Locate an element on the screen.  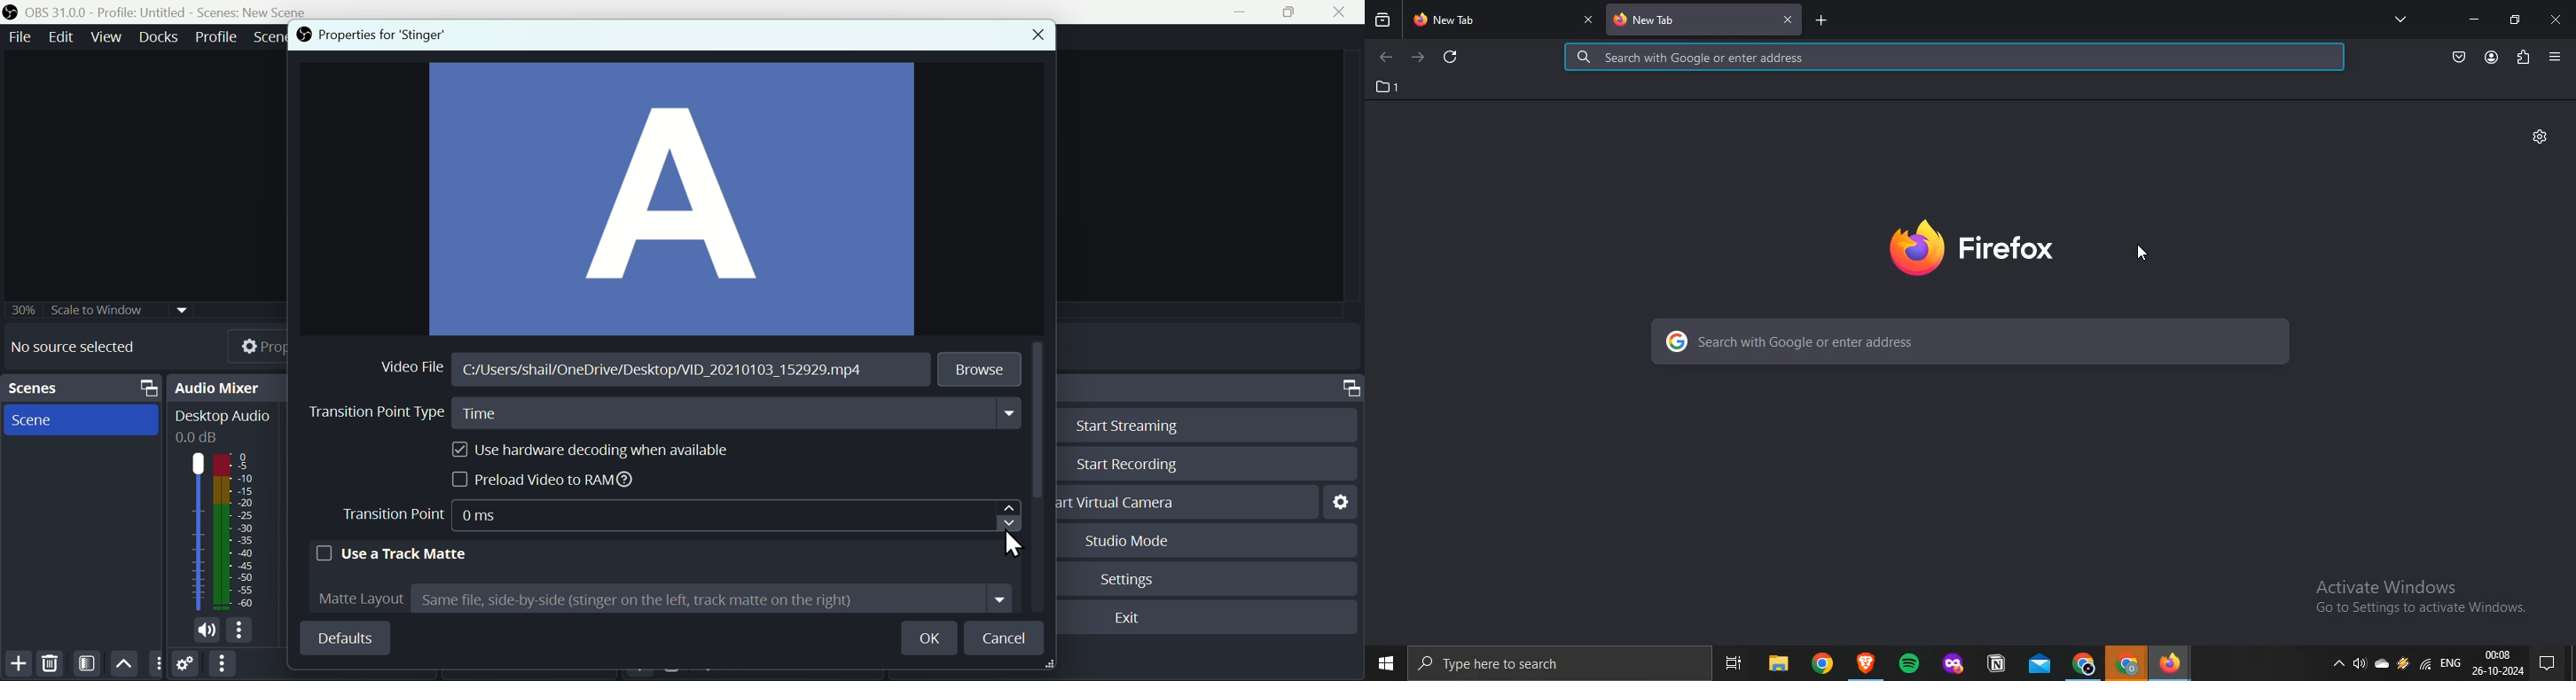
Settings is located at coordinates (1339, 500).